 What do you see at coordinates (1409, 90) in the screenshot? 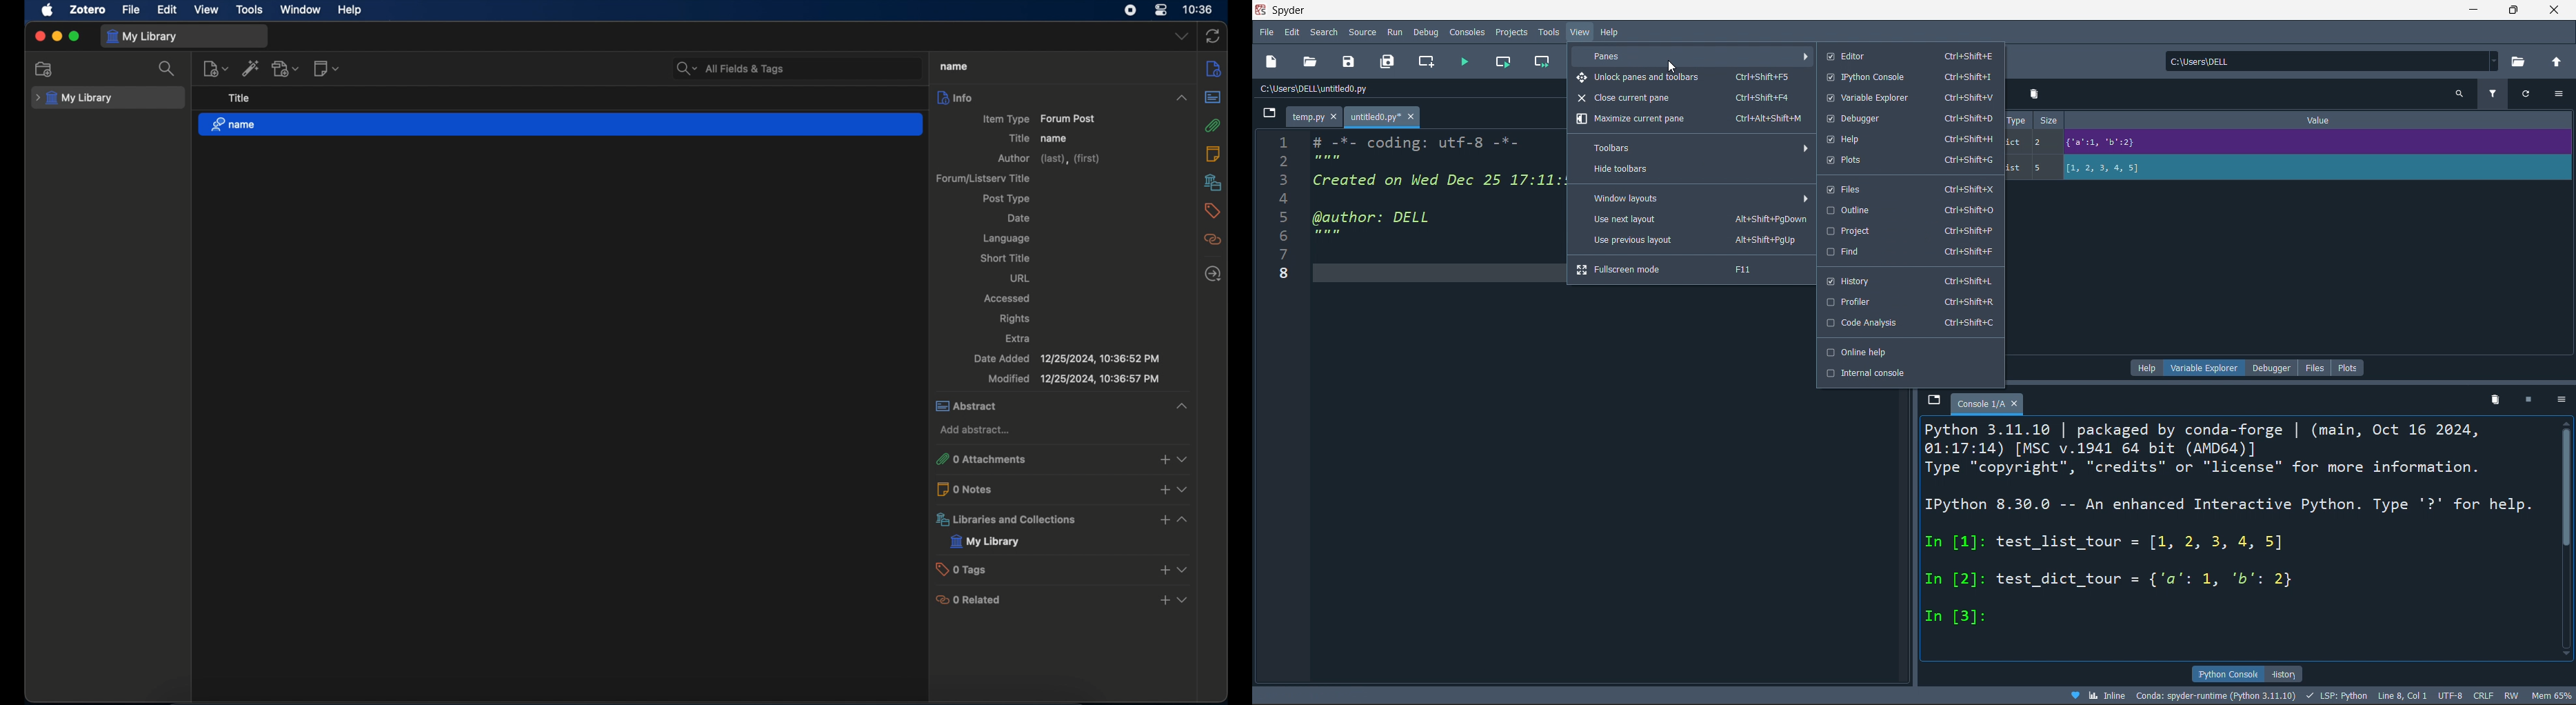
I see `file path` at bounding box center [1409, 90].